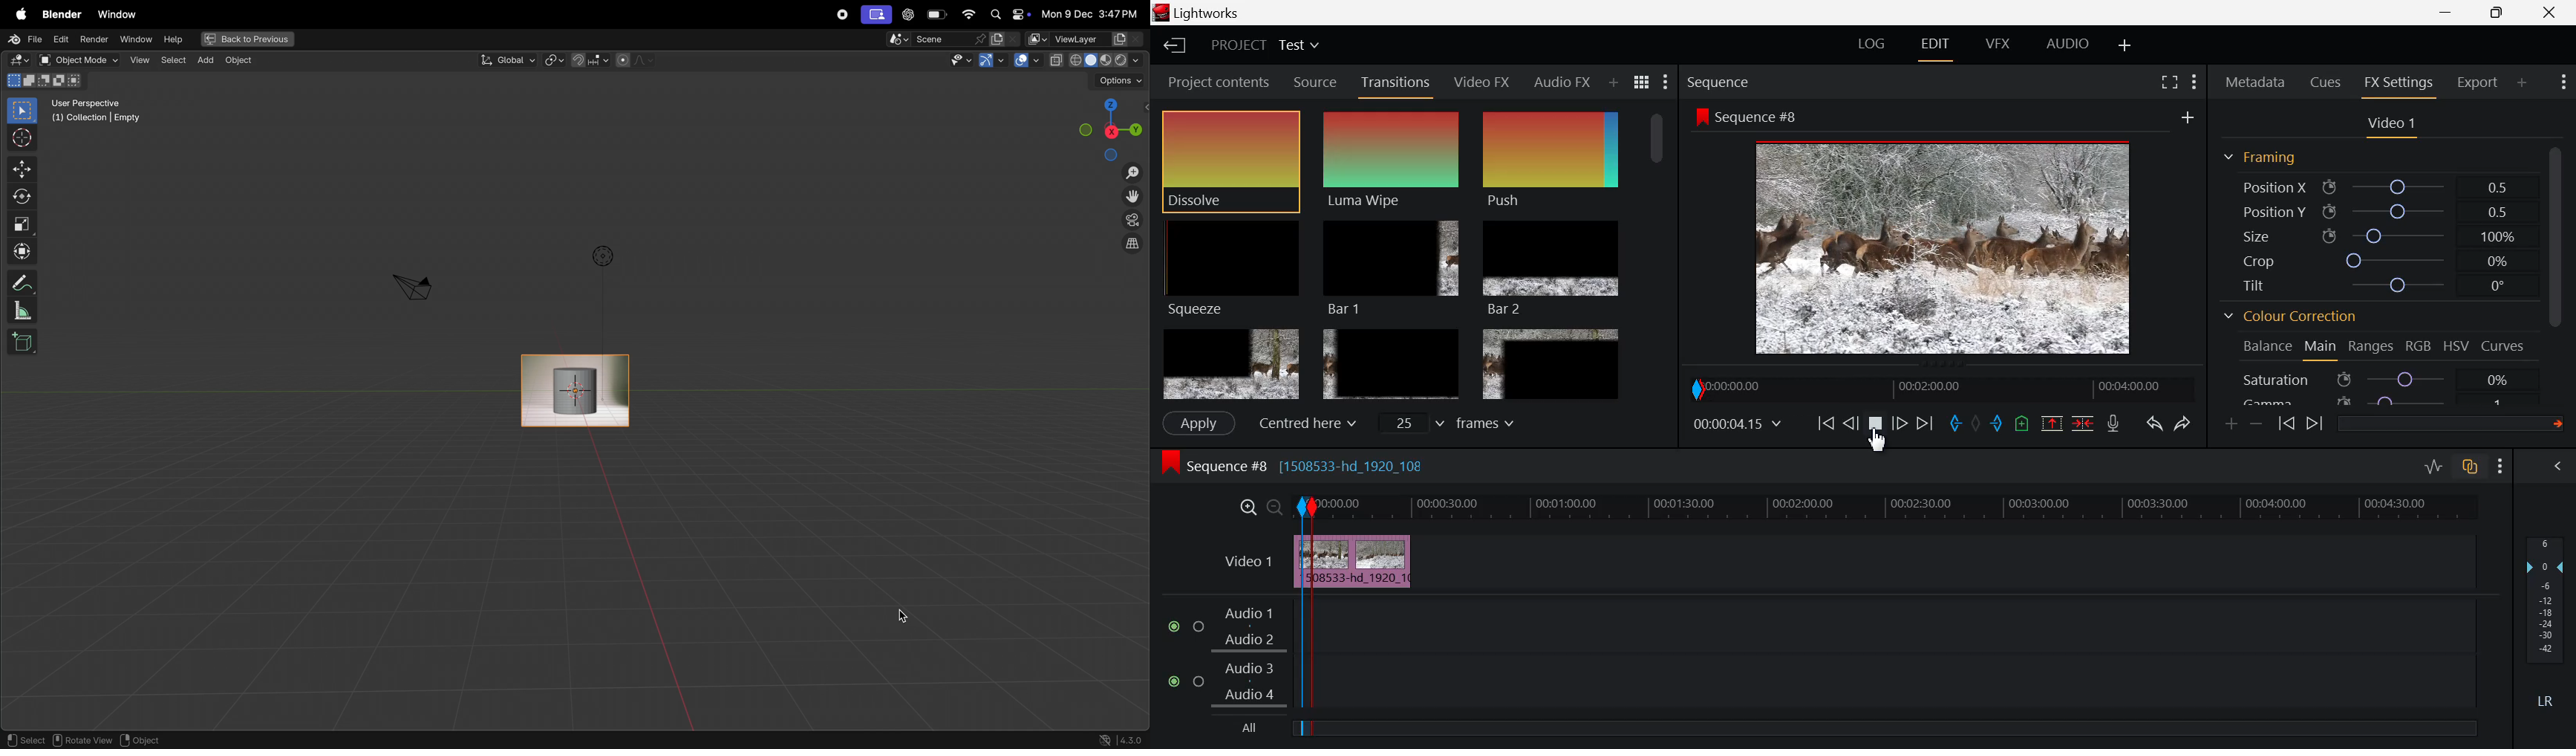 This screenshot has width=2576, height=756. Describe the element at coordinates (1975, 423) in the screenshot. I see `Remove all marks` at that location.